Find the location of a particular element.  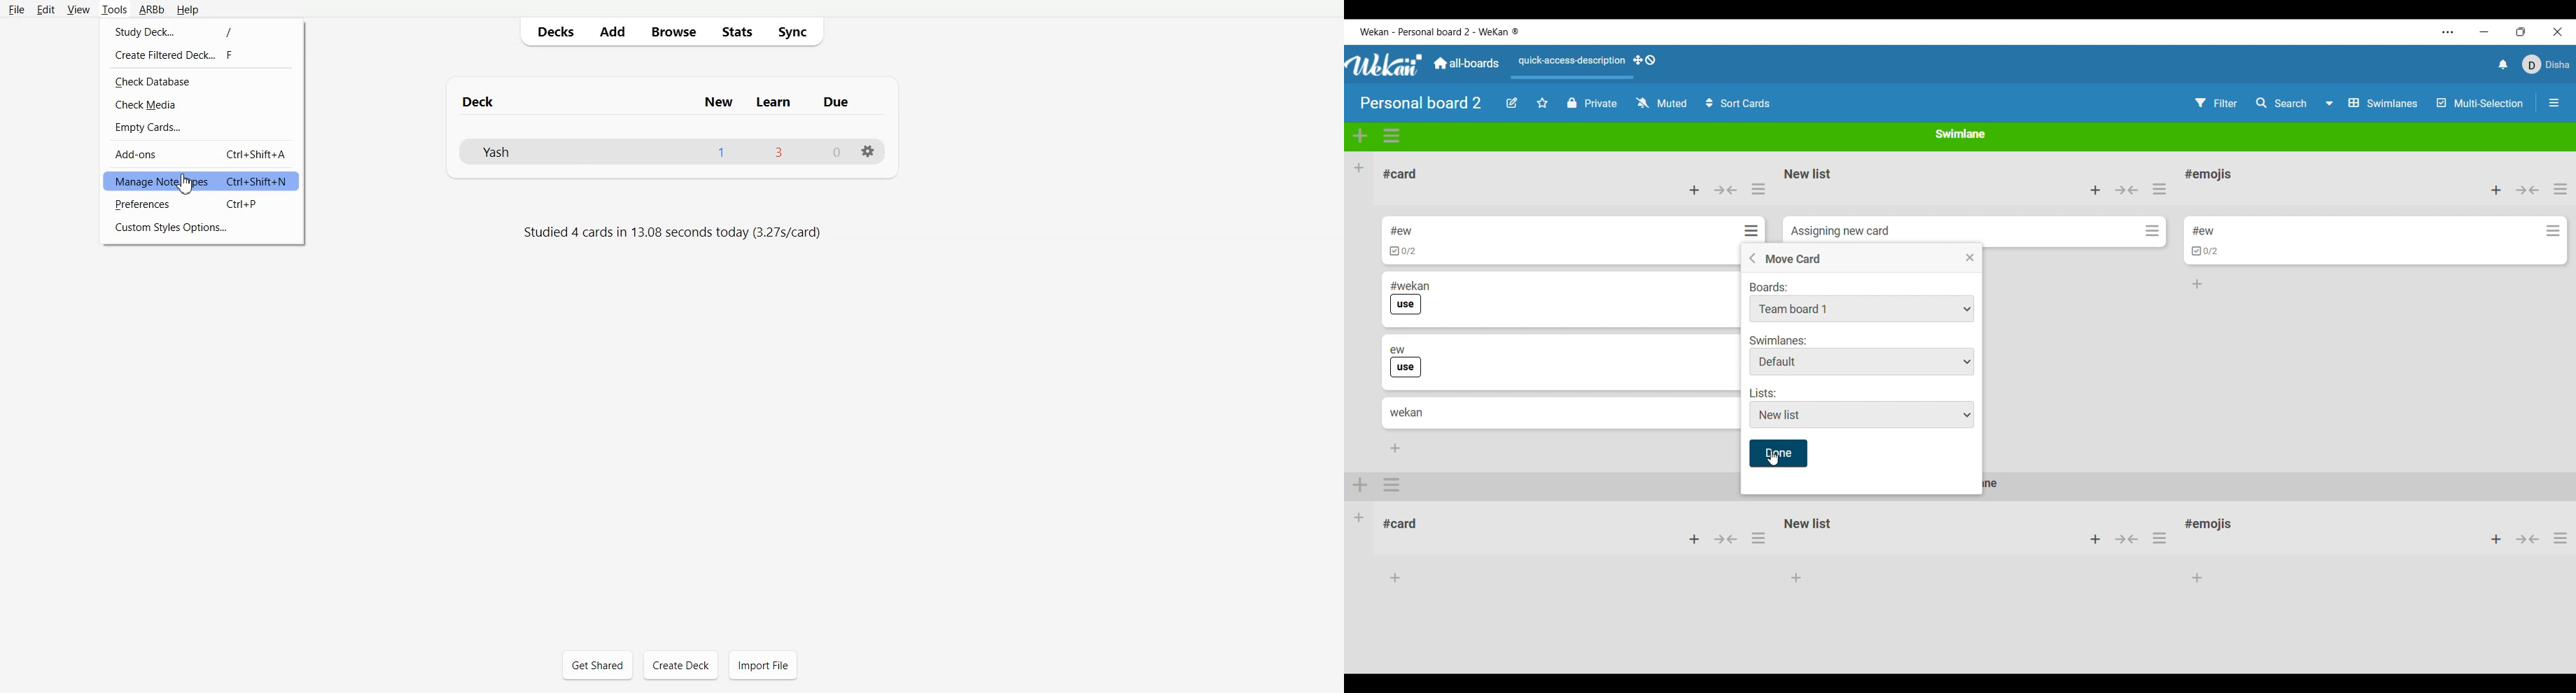

Check Database is located at coordinates (202, 82).